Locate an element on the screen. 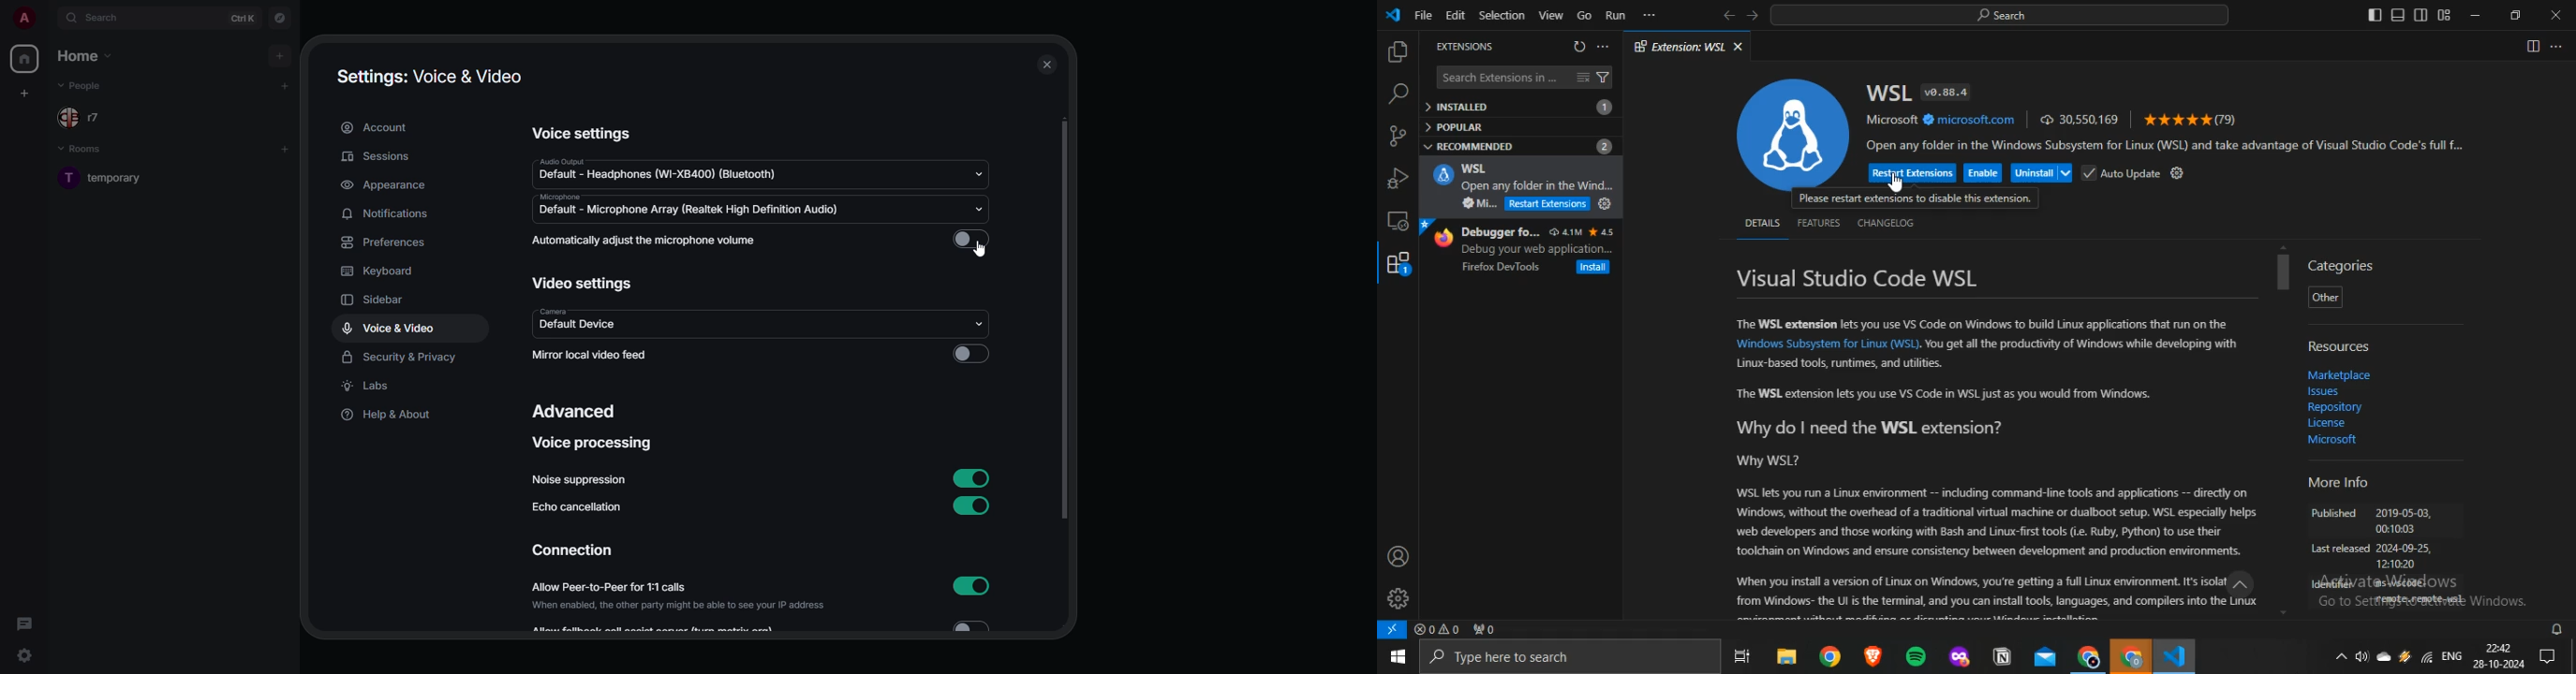  Visual Studio Code WSL is located at coordinates (1858, 278).